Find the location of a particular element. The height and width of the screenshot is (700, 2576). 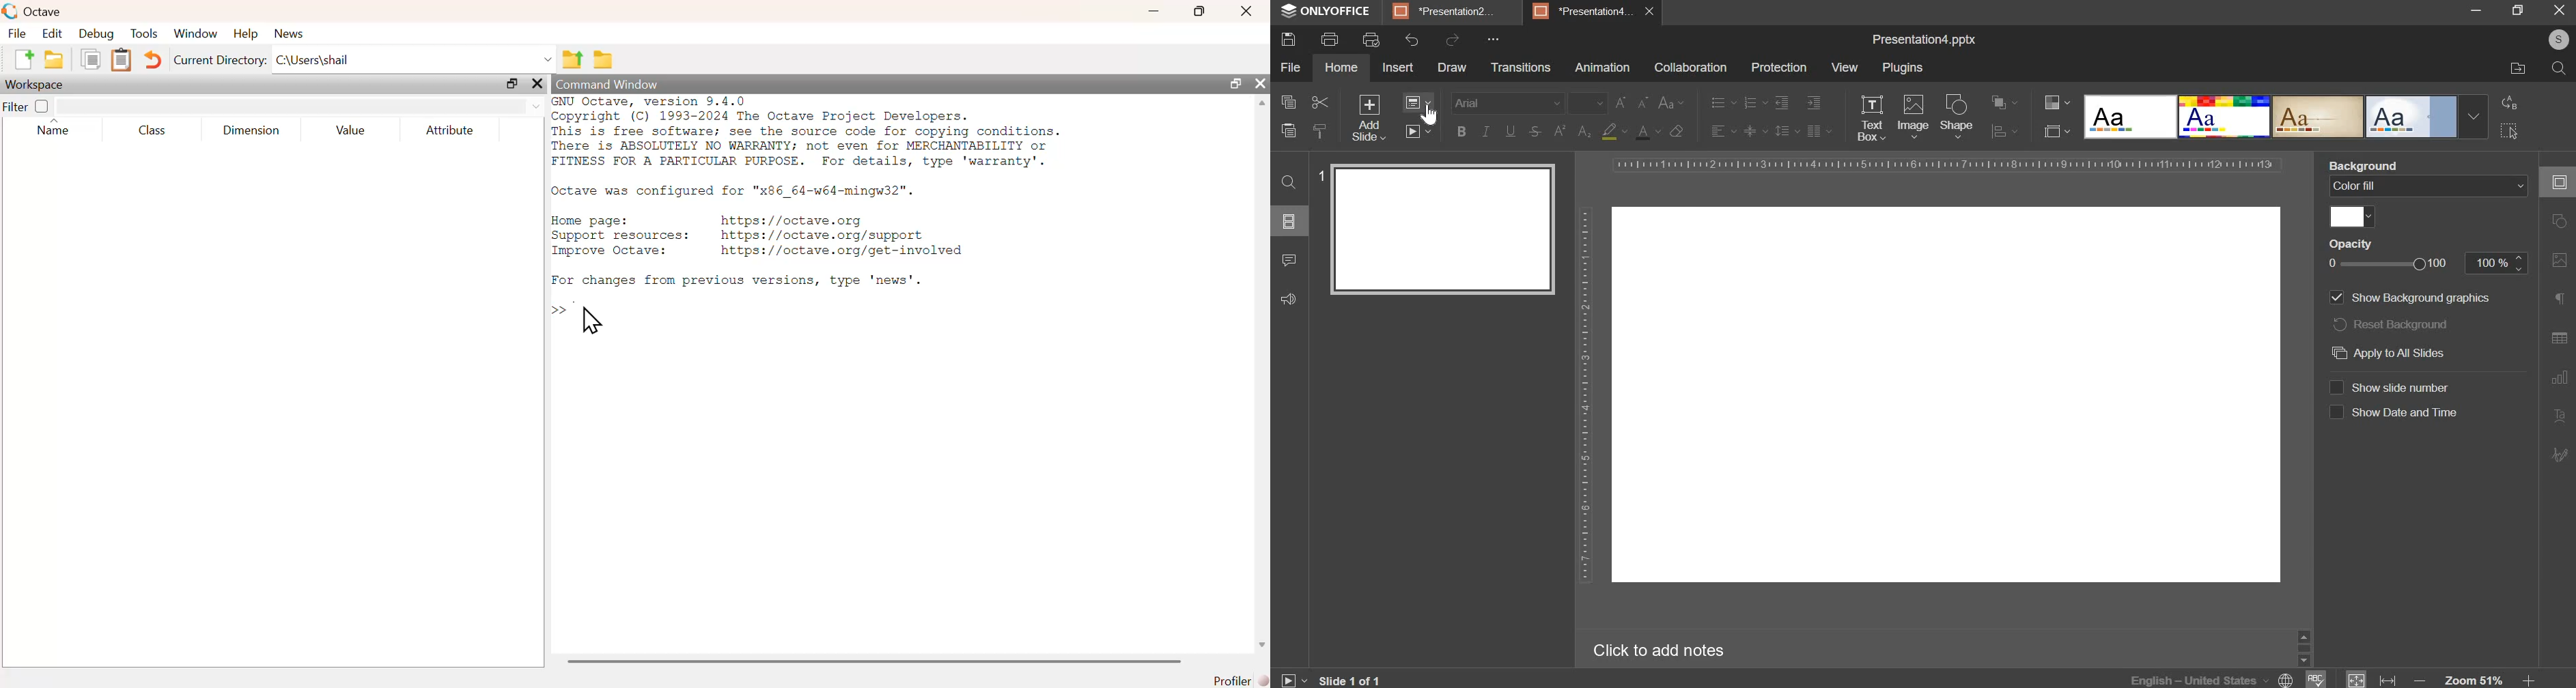

apply to all slides is located at coordinates (2386, 354).